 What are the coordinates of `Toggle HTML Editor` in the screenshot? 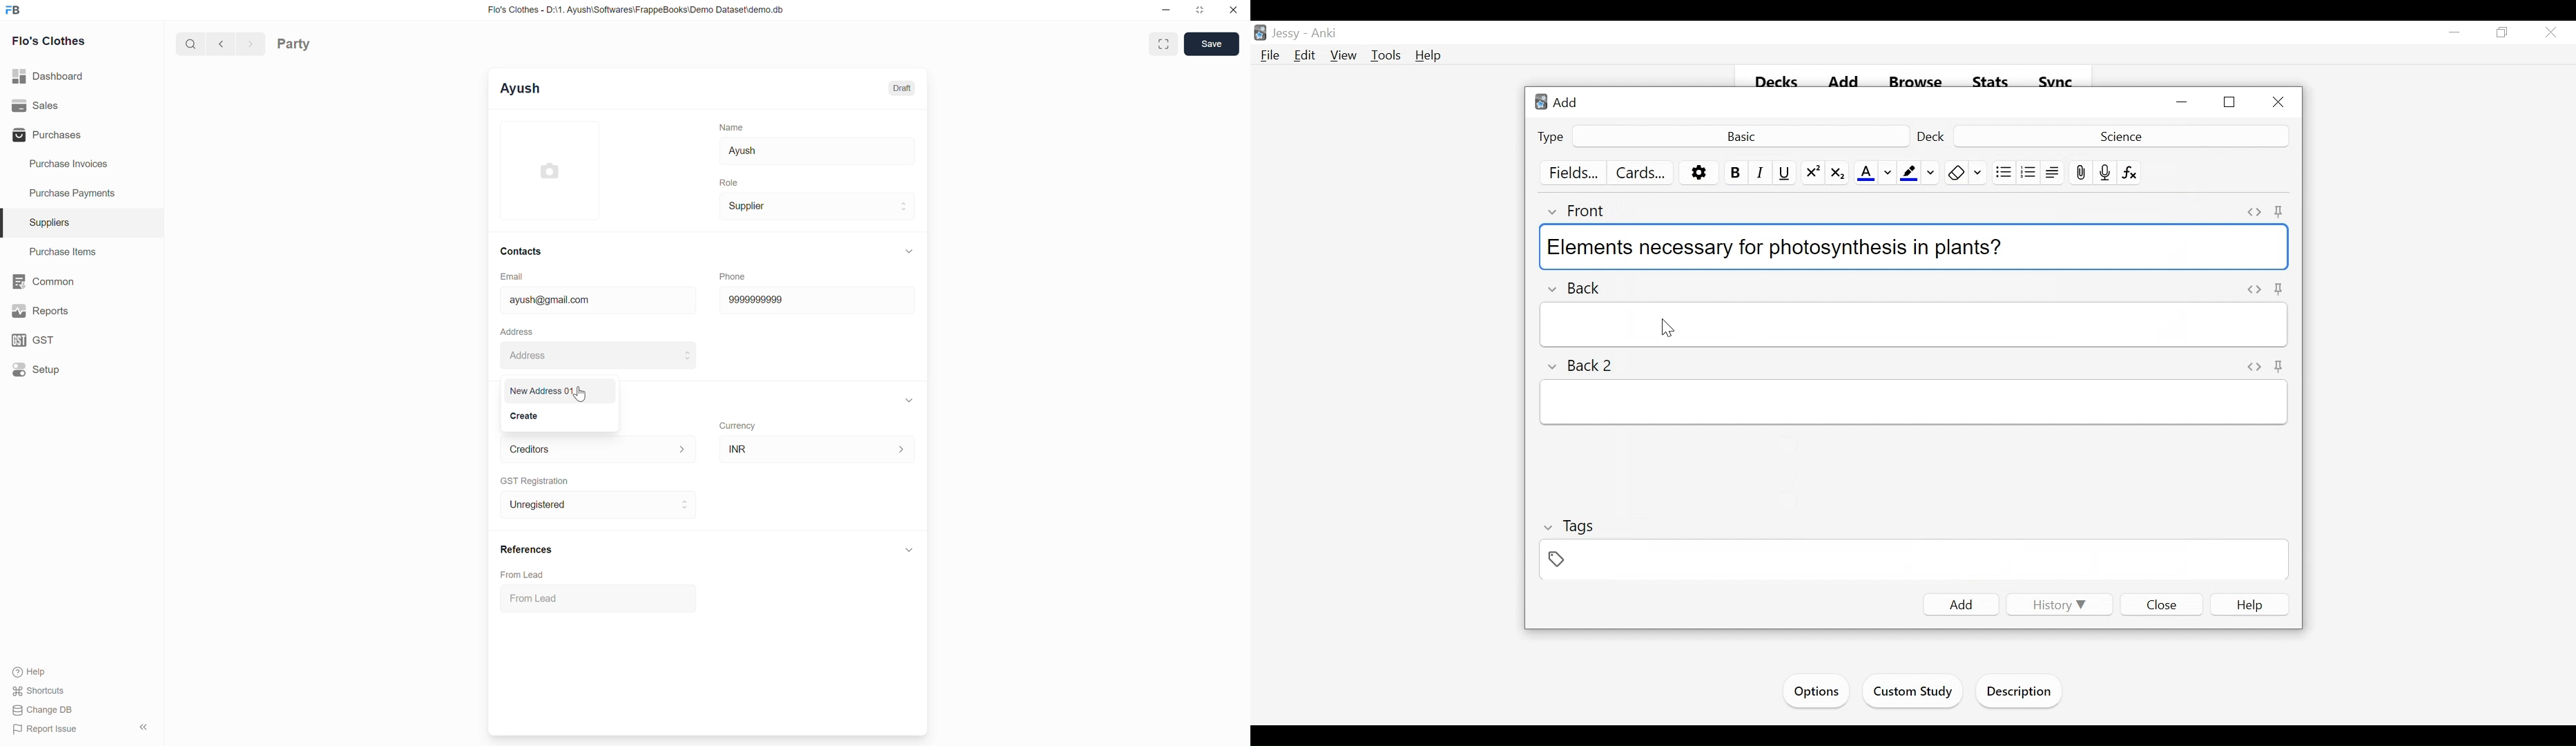 It's located at (2255, 289).